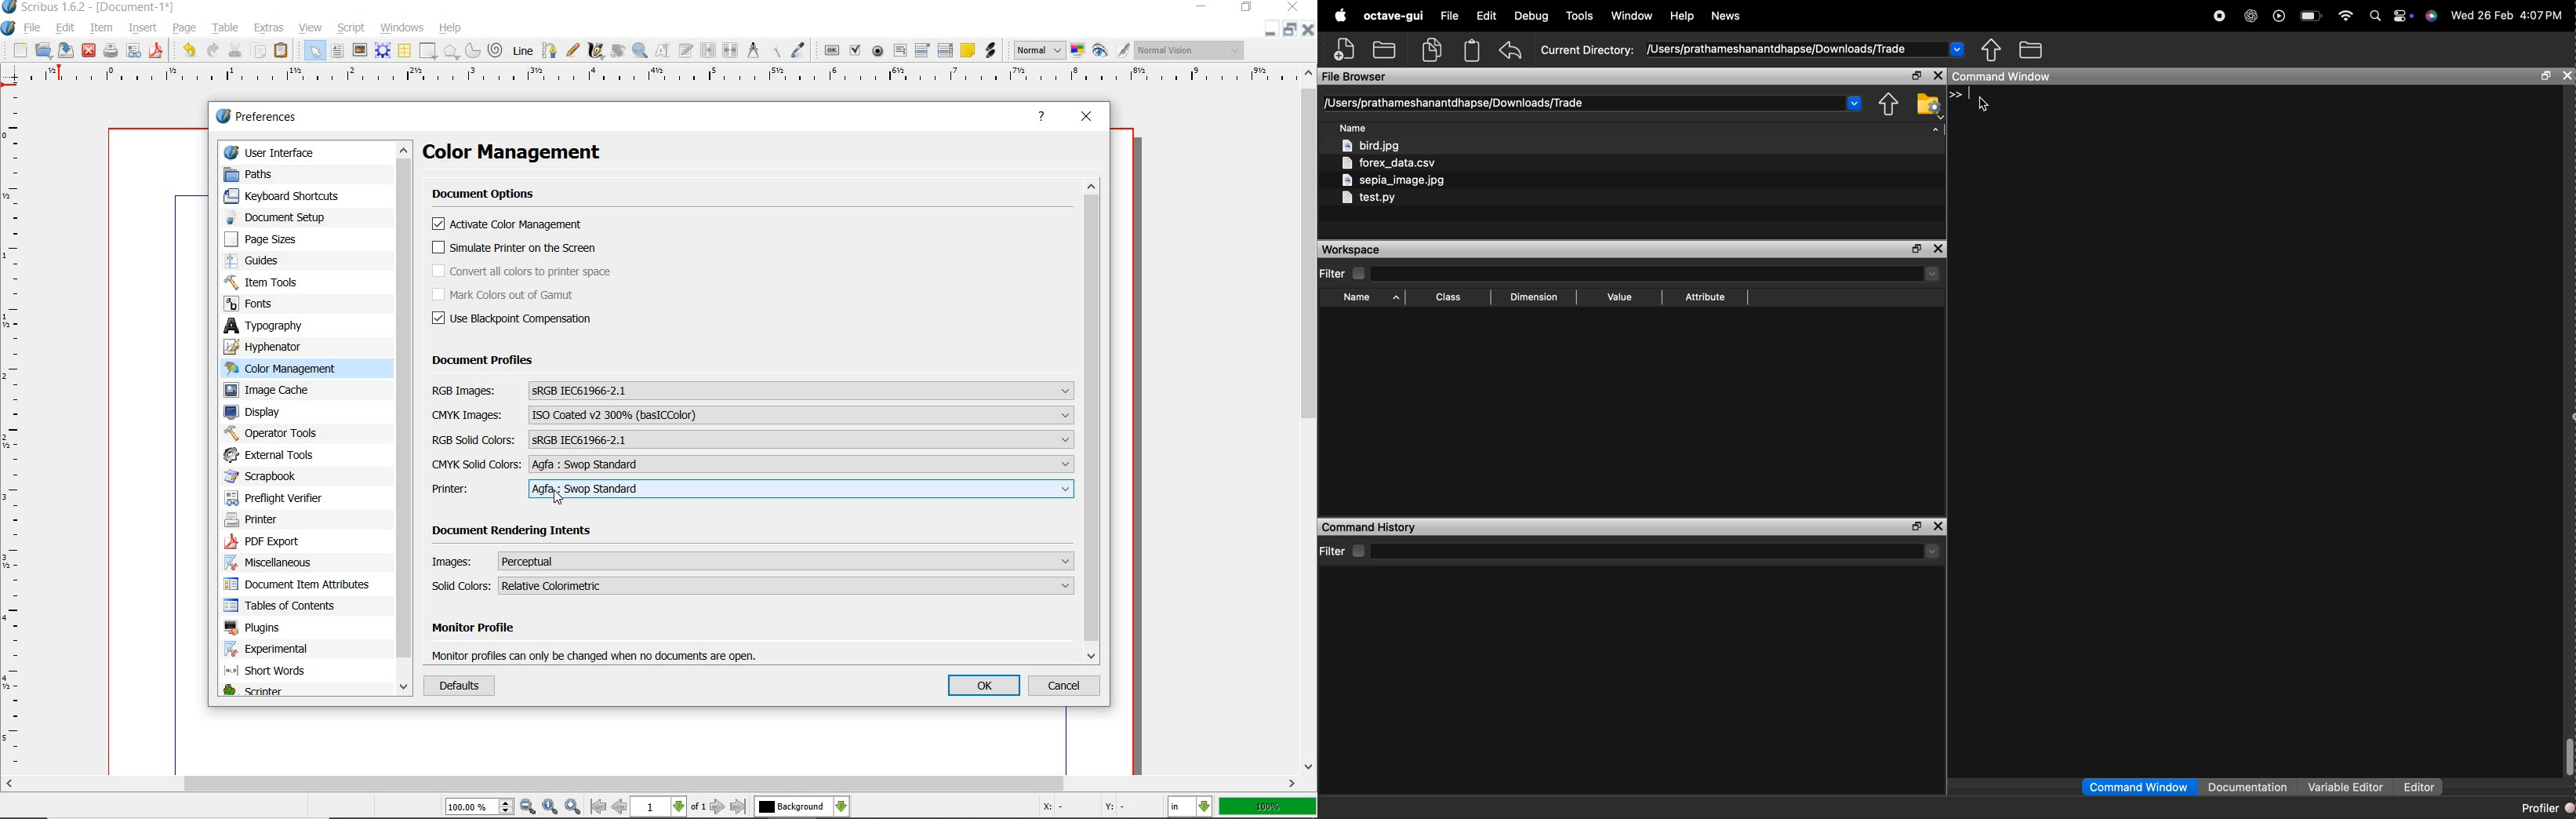 This screenshot has height=840, width=2576. What do you see at coordinates (2505, 16) in the screenshot?
I see `Wed 26 Feb 4:07PM` at bounding box center [2505, 16].